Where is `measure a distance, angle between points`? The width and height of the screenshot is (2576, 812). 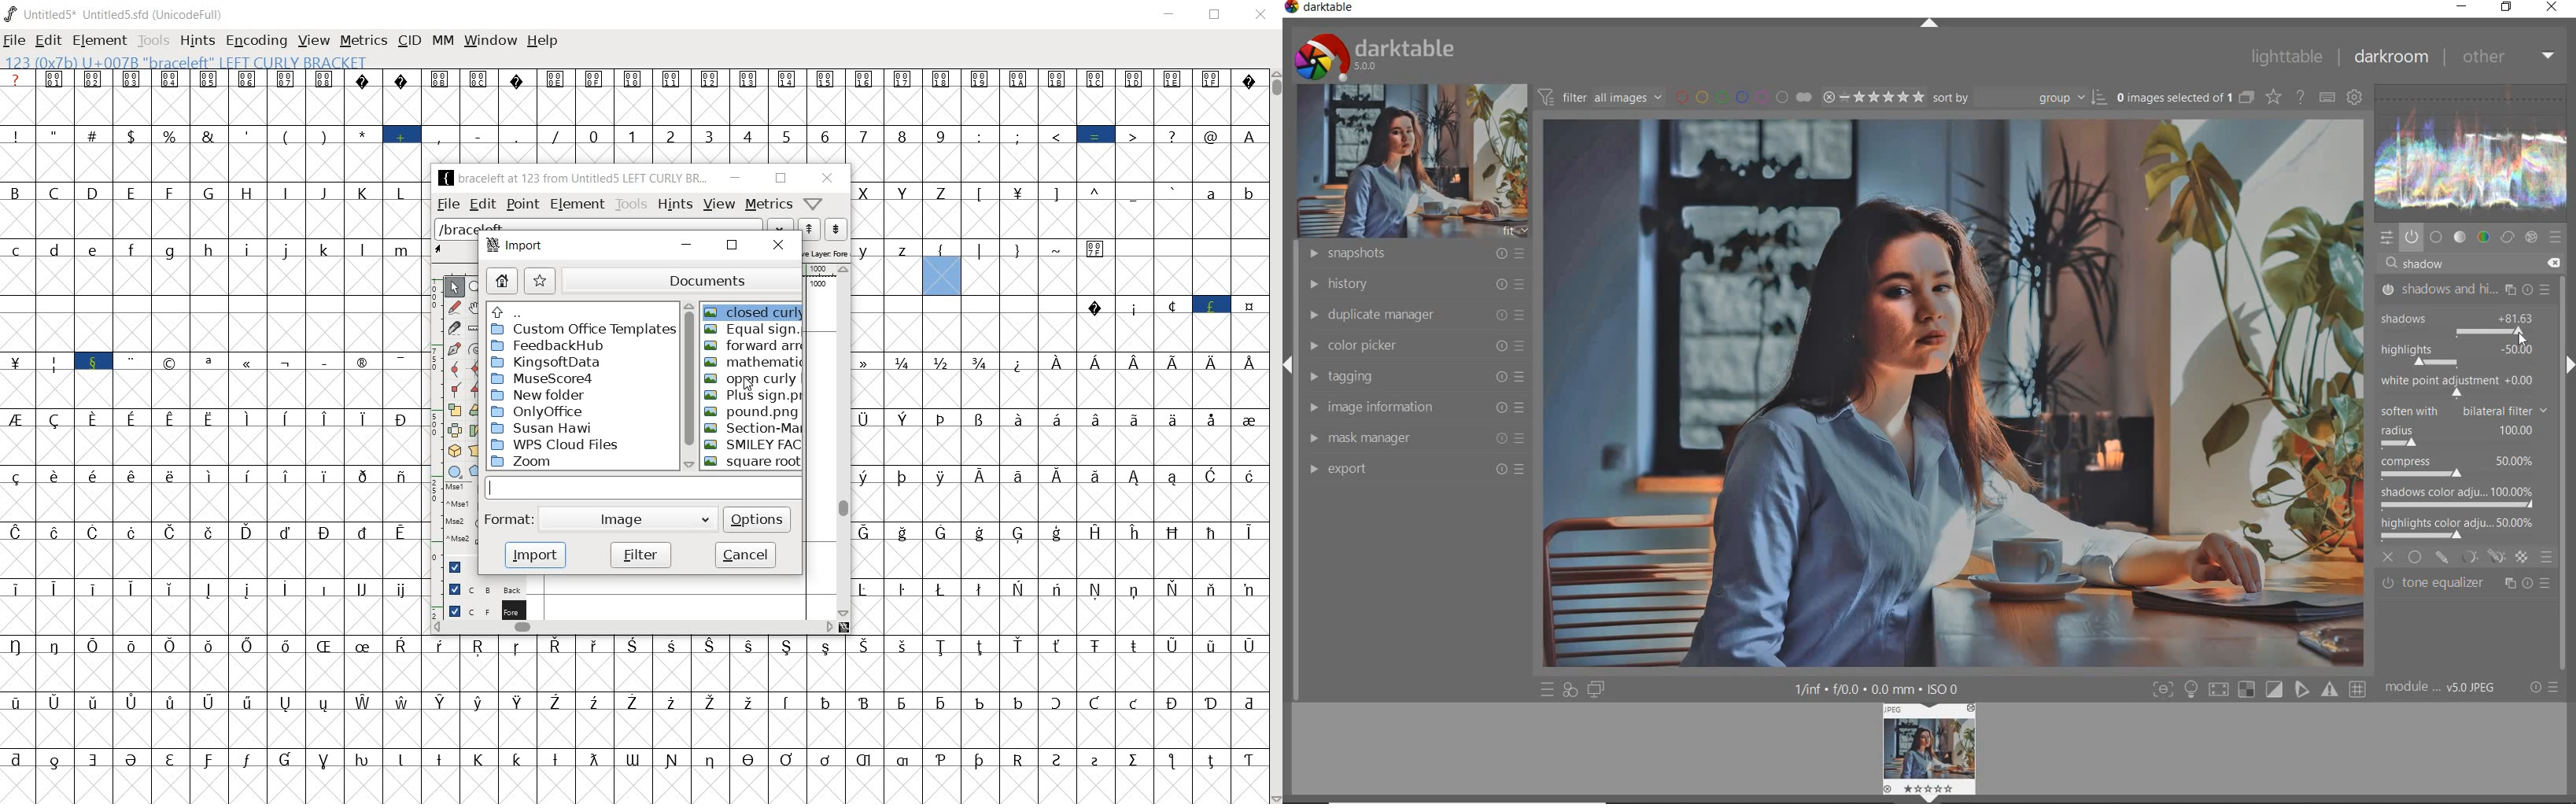 measure a distance, angle between points is located at coordinates (476, 329).